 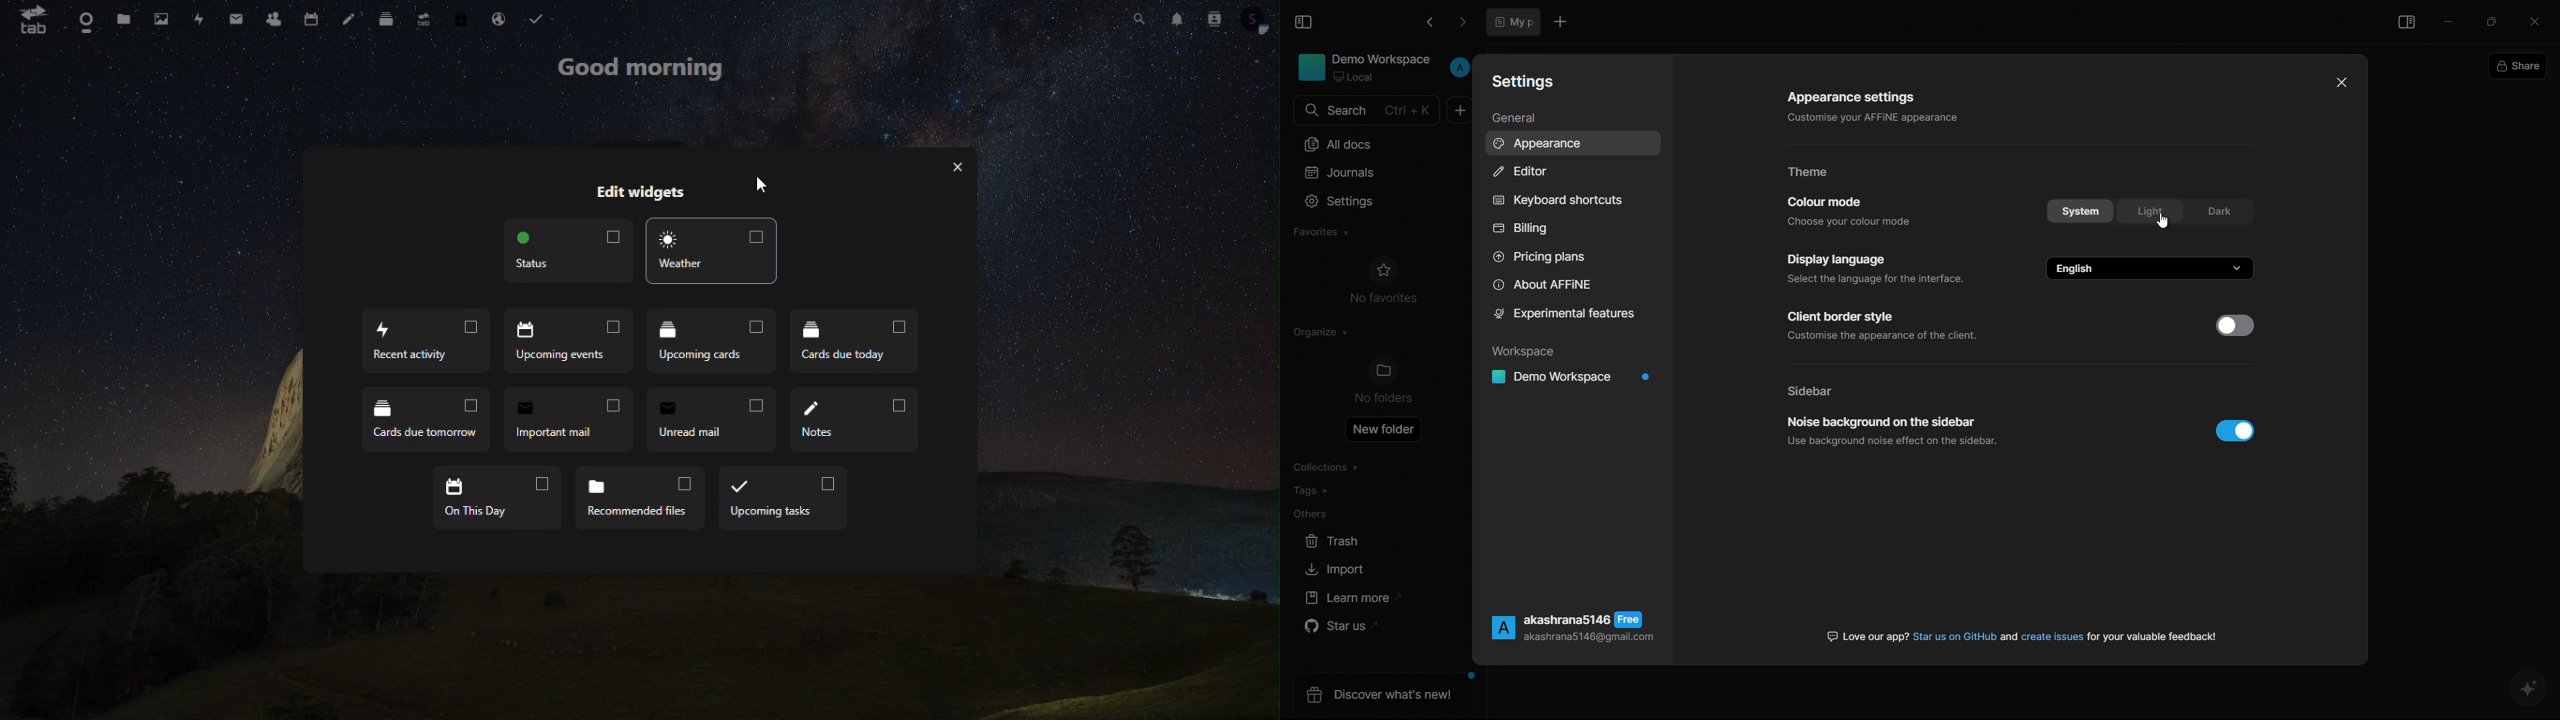 What do you see at coordinates (349, 20) in the screenshot?
I see `note` at bounding box center [349, 20].